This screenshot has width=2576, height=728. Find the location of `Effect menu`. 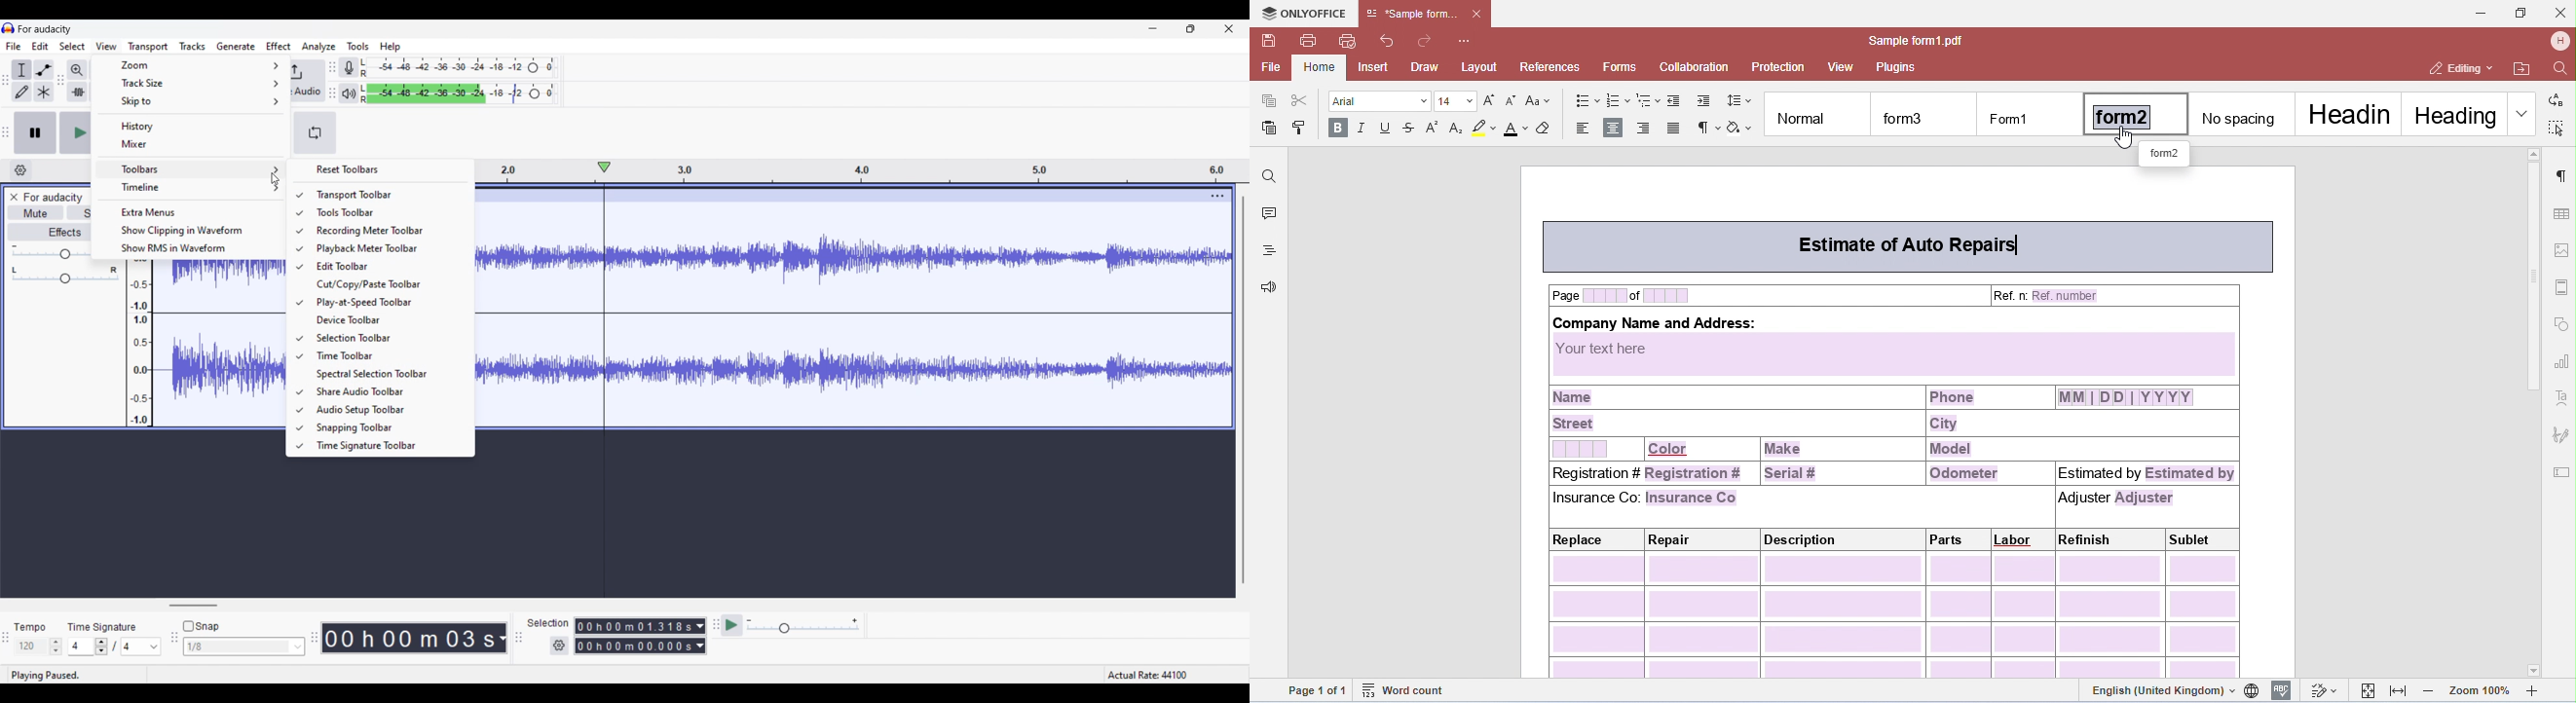

Effect menu is located at coordinates (279, 46).